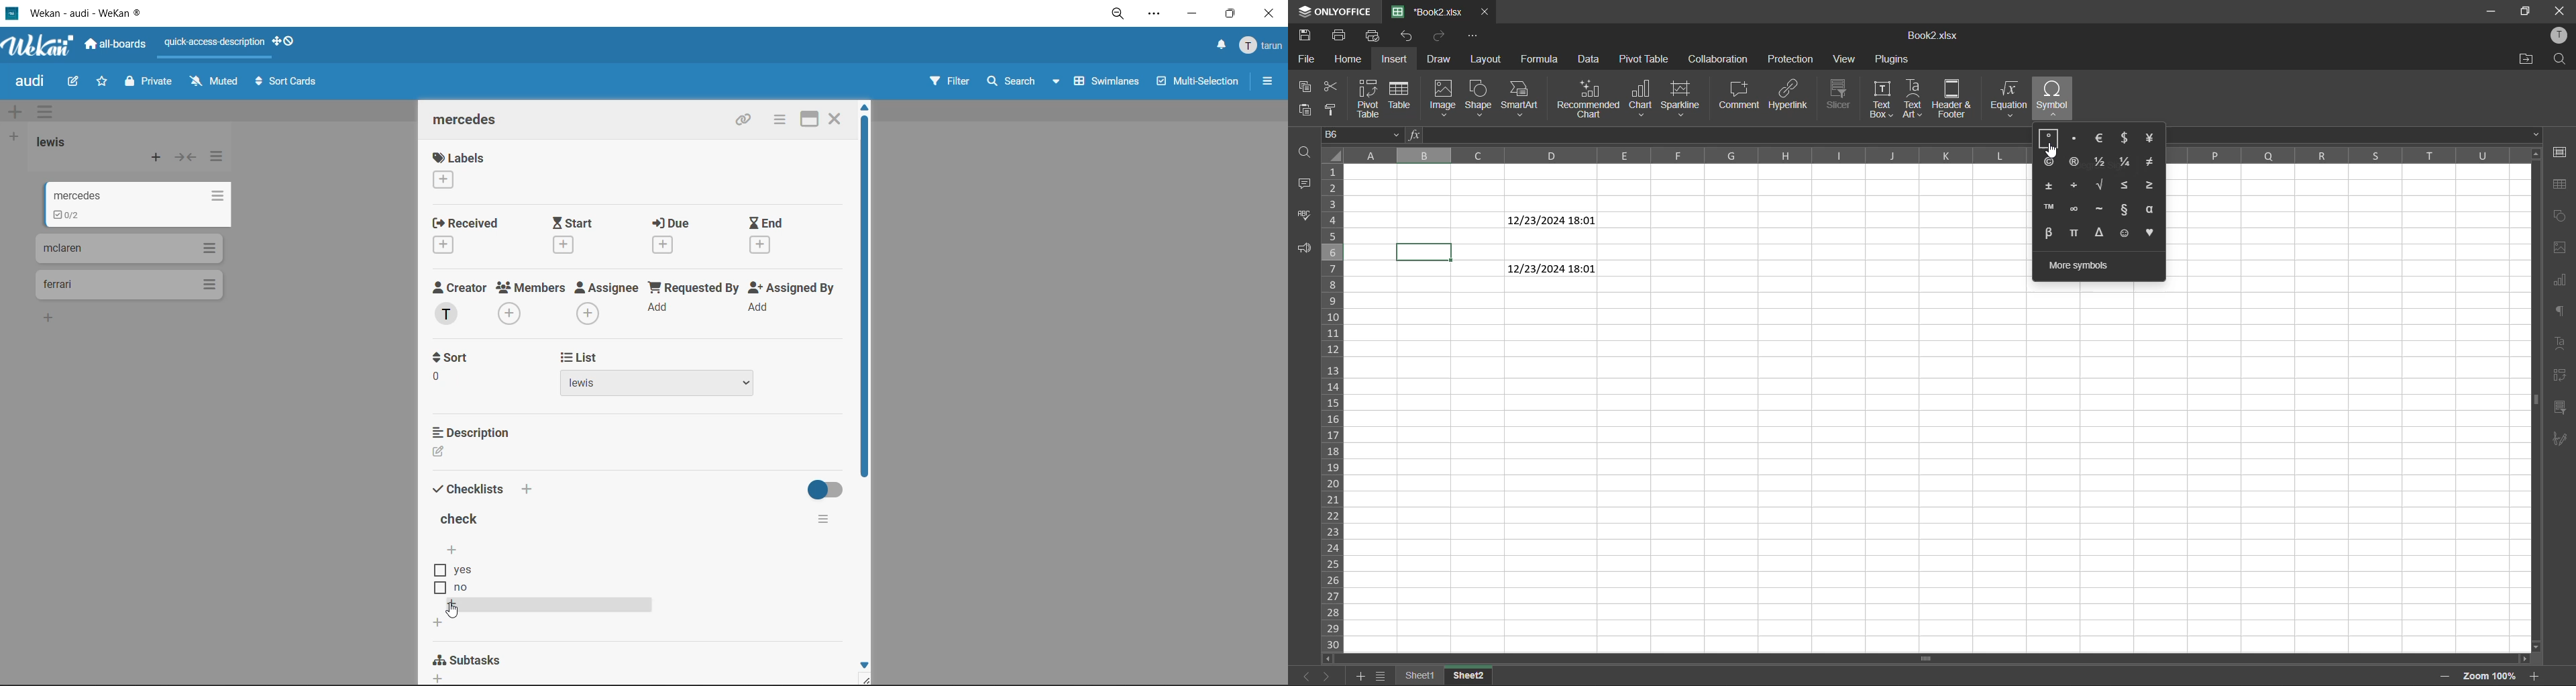  What do you see at coordinates (771, 222) in the screenshot?
I see `end` at bounding box center [771, 222].